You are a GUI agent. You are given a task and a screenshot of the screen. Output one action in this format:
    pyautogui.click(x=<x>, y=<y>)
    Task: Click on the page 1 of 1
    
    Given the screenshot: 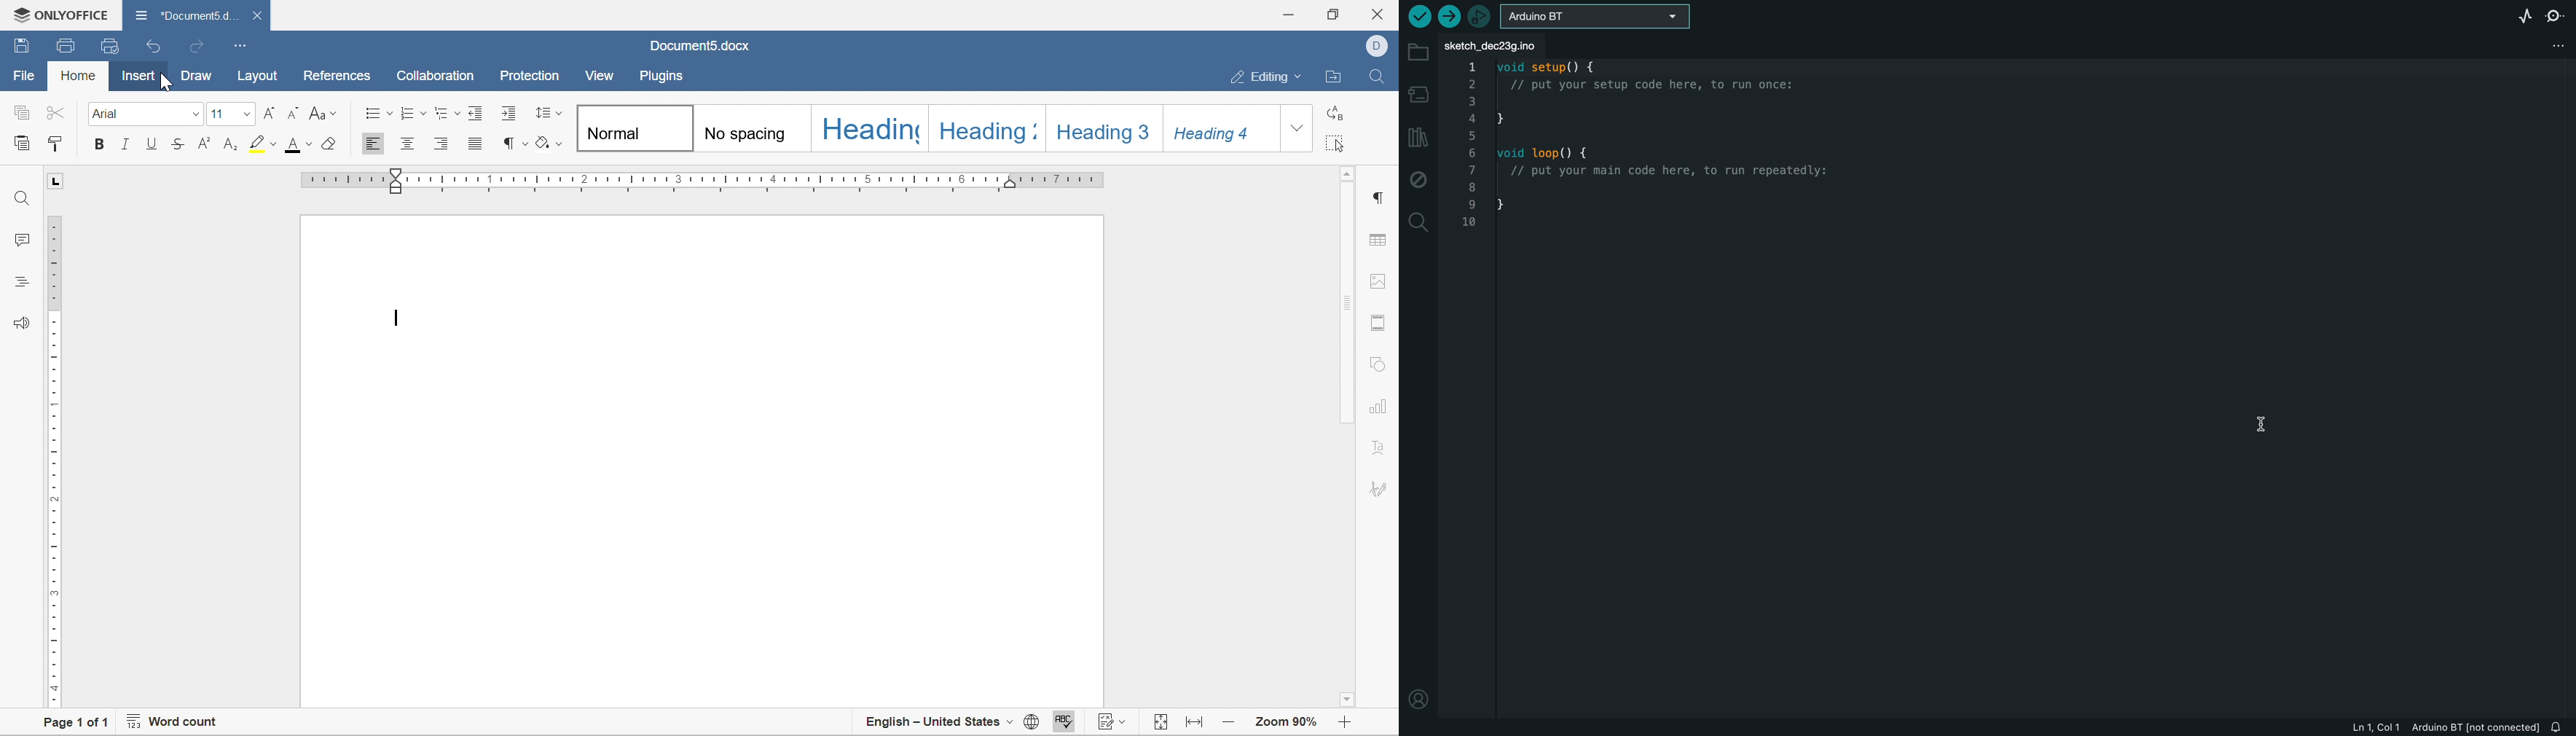 What is the action you would take?
    pyautogui.click(x=72, y=724)
    